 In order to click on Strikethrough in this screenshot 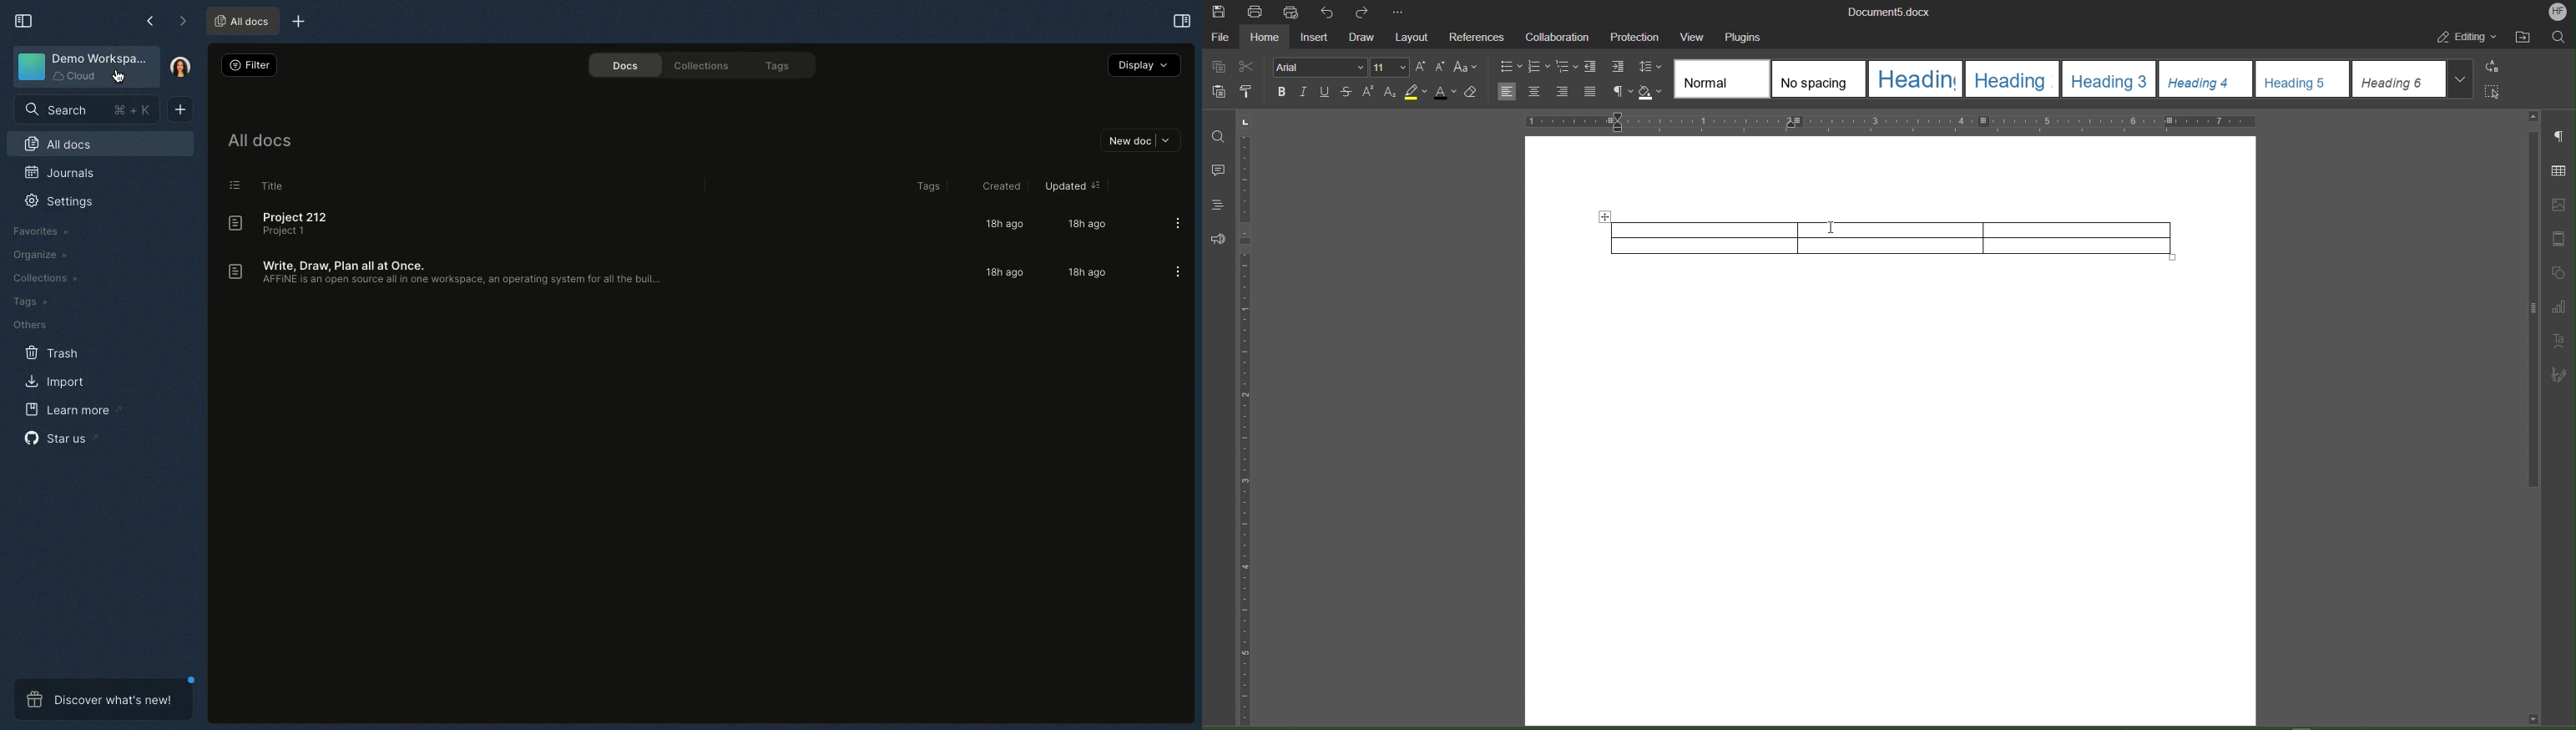, I will do `click(1348, 93)`.